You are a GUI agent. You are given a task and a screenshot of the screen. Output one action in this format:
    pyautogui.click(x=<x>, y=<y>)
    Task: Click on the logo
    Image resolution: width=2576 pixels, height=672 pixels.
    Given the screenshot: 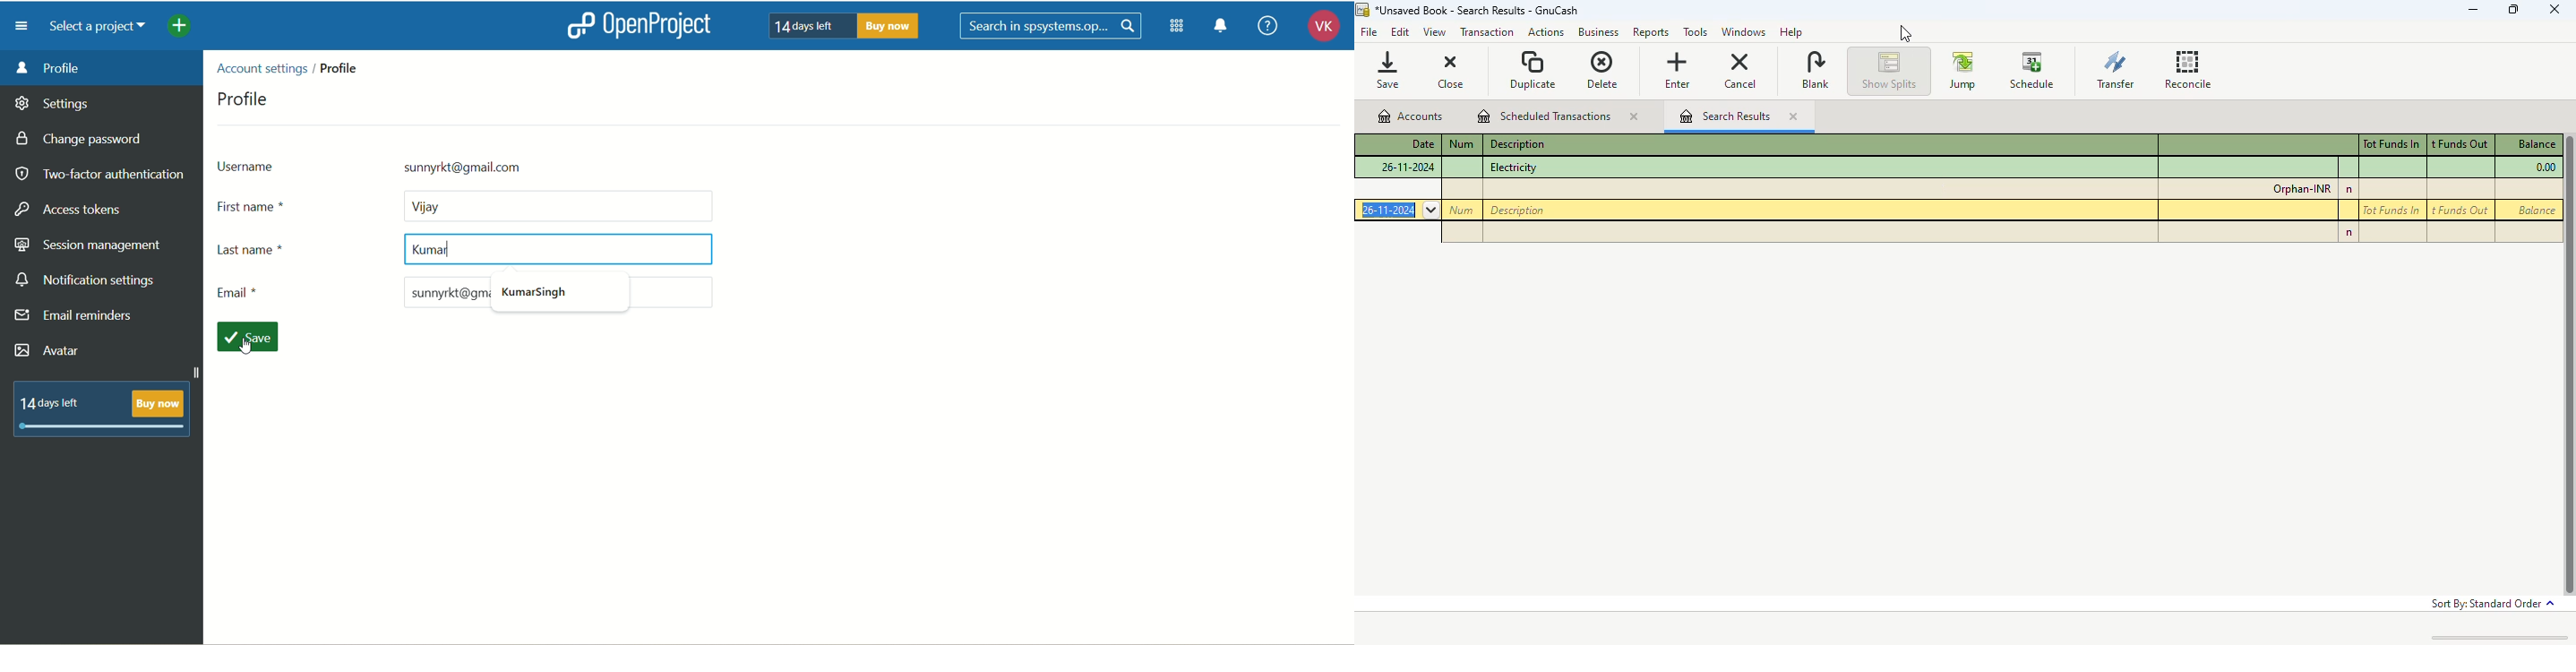 What is the action you would take?
    pyautogui.click(x=579, y=25)
    